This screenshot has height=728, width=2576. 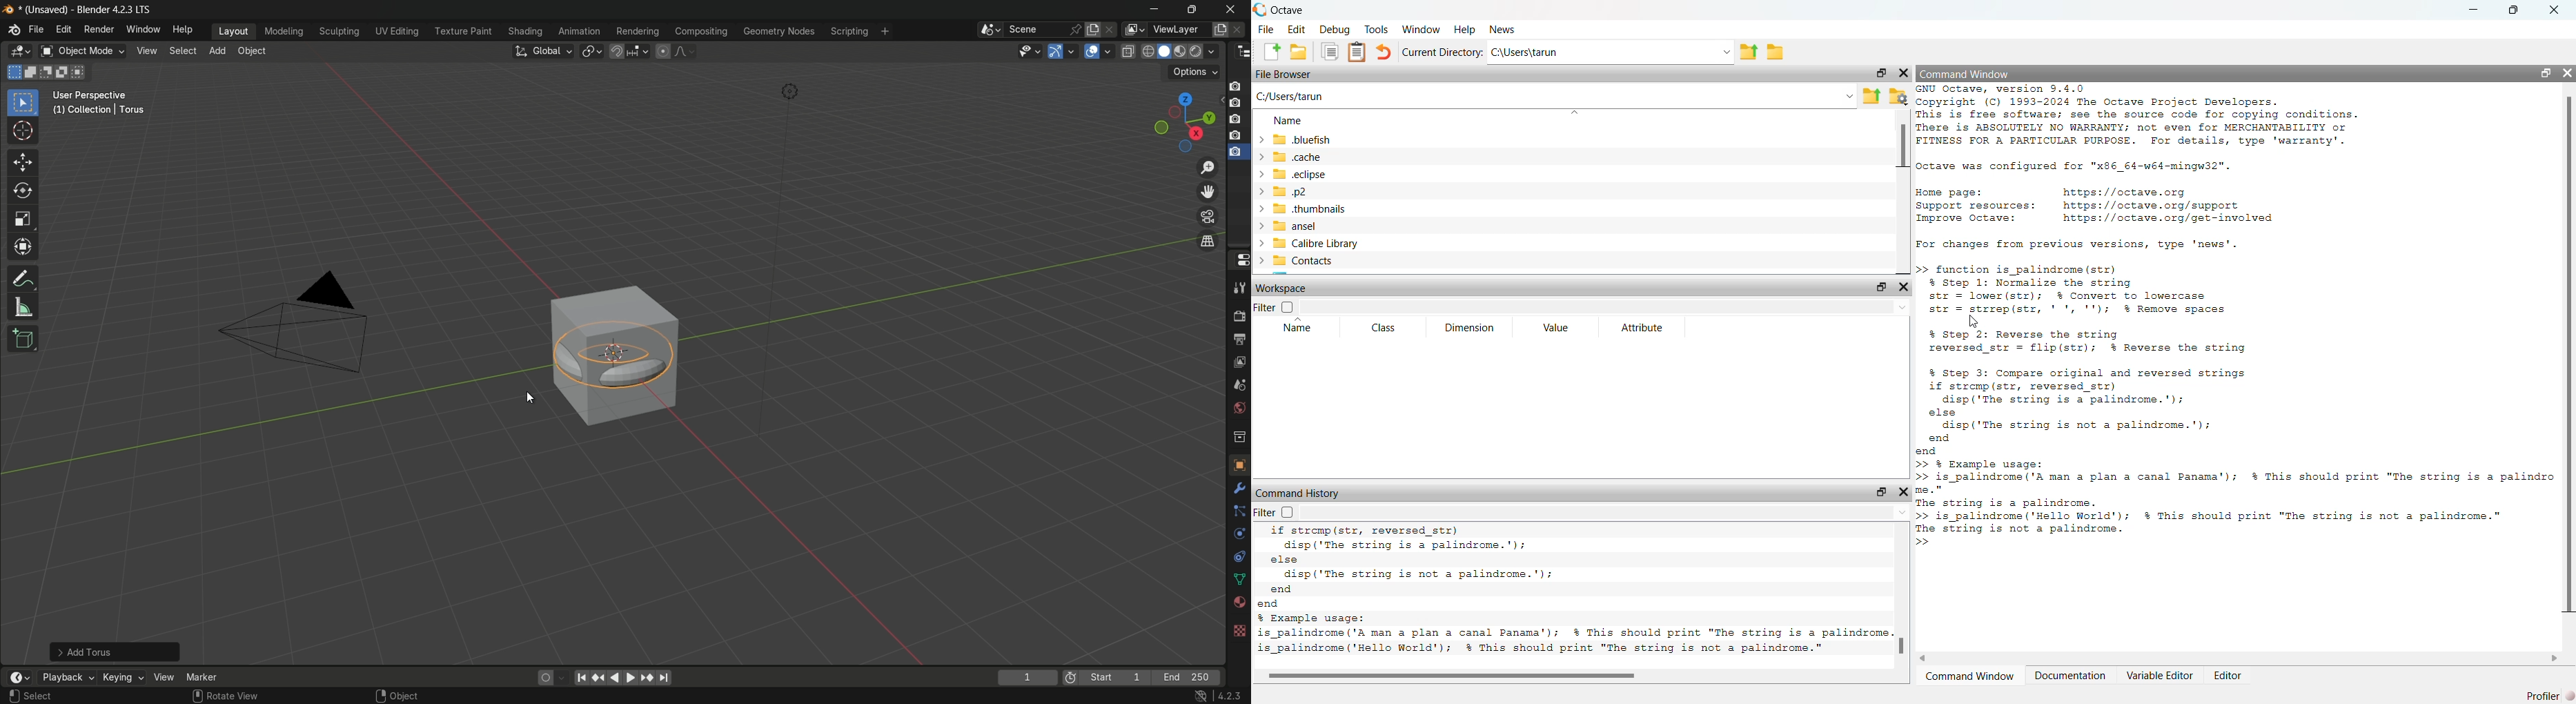 What do you see at coordinates (1330, 52) in the screenshot?
I see `copy` at bounding box center [1330, 52].